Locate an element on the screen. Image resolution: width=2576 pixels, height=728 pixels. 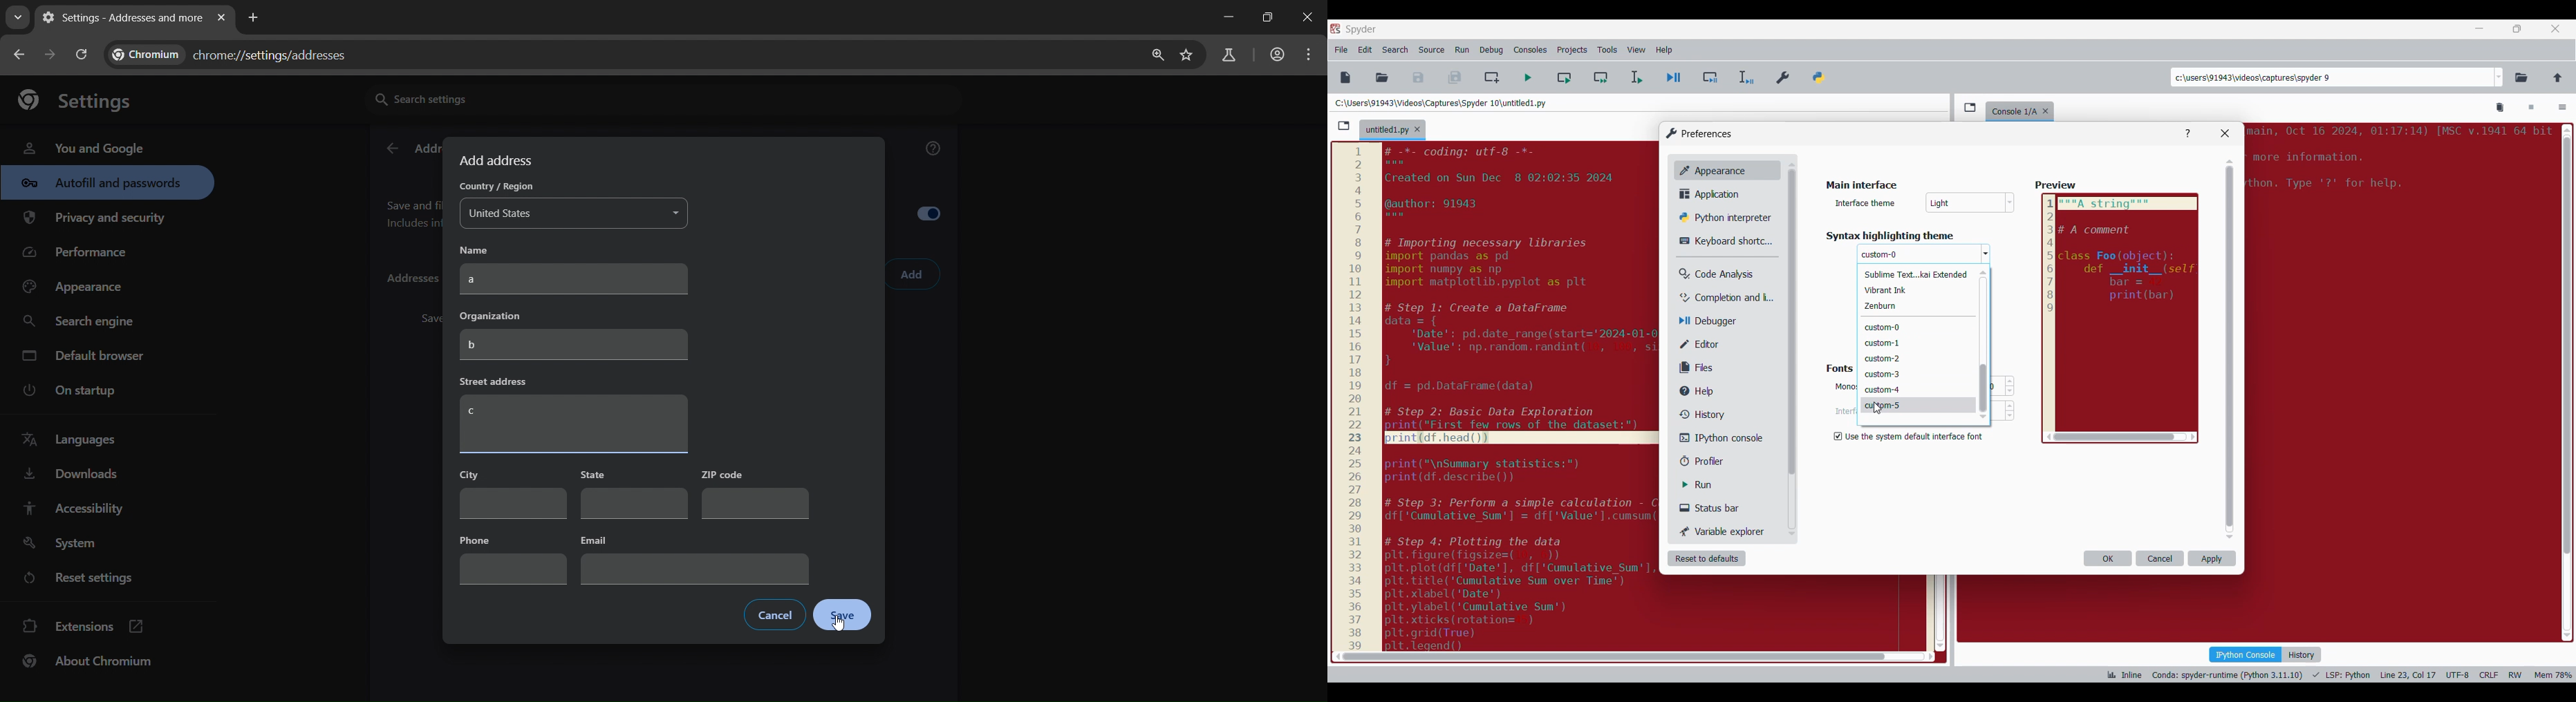
Window logo and title is located at coordinates (1699, 133).